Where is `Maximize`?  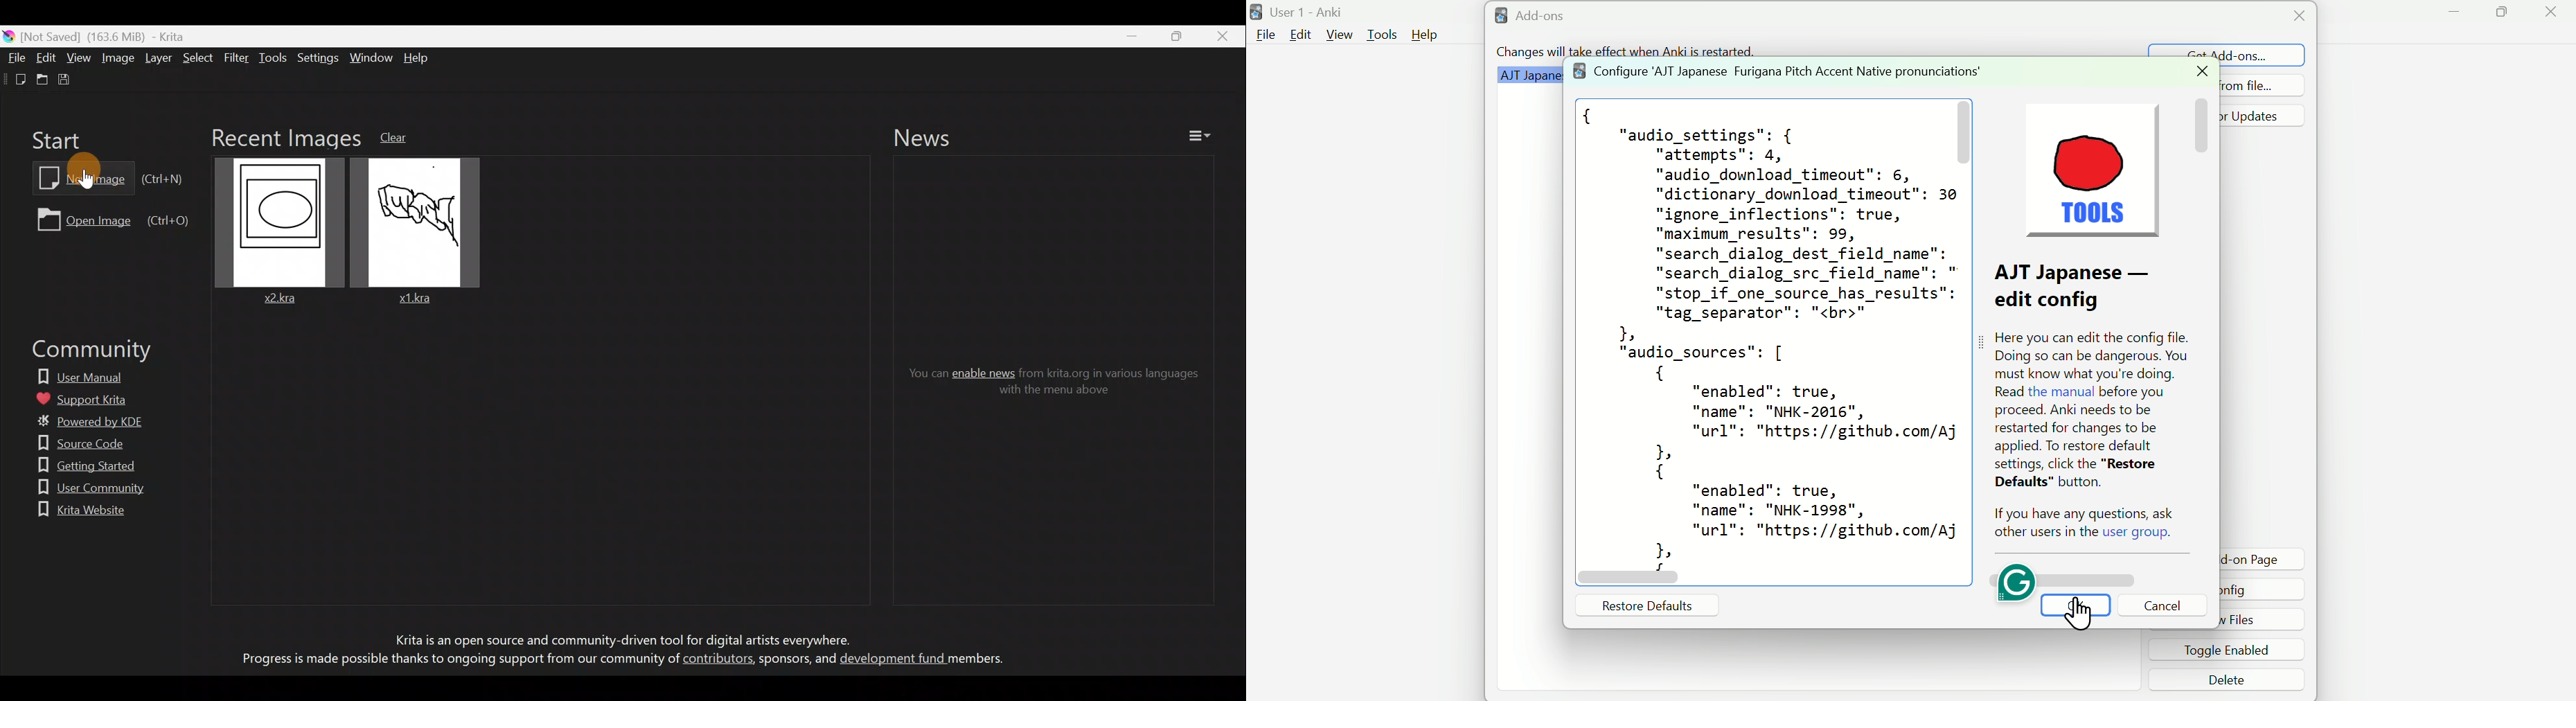 Maximize is located at coordinates (2507, 17).